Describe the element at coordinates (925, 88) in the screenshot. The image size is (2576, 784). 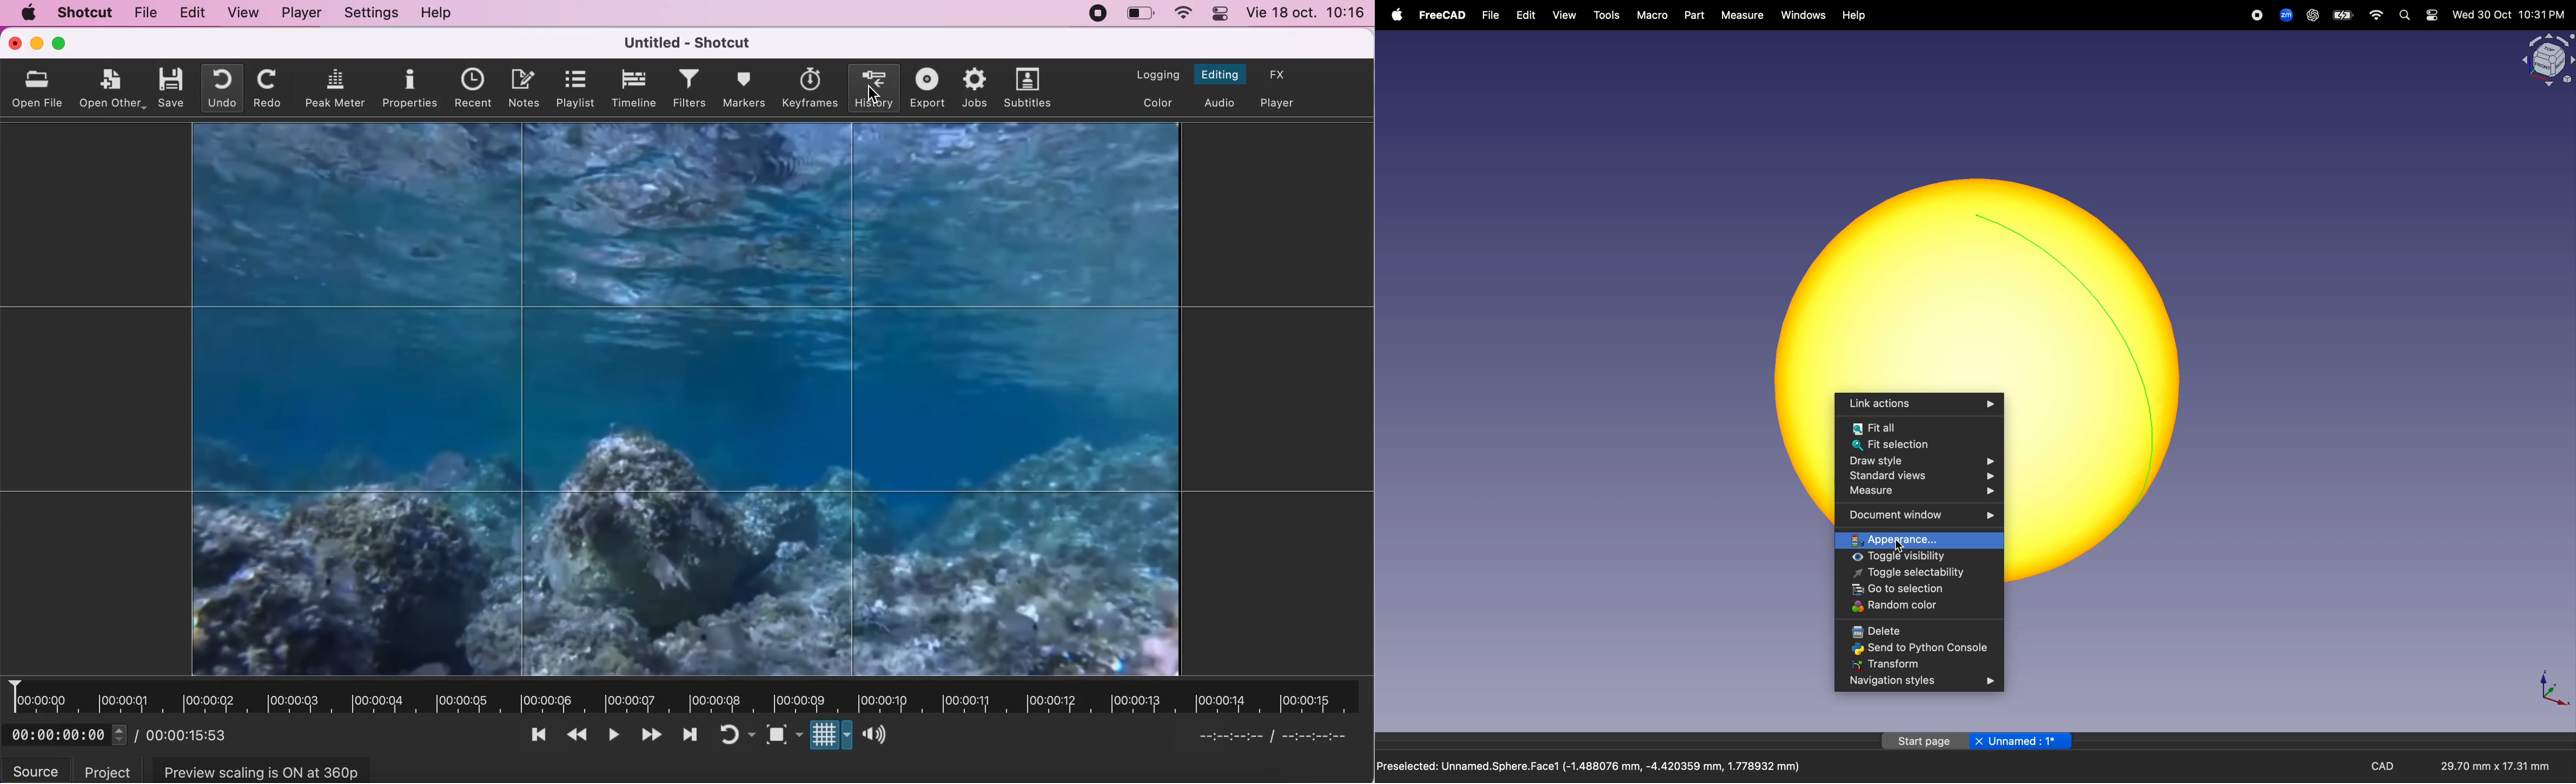
I see `export` at that location.